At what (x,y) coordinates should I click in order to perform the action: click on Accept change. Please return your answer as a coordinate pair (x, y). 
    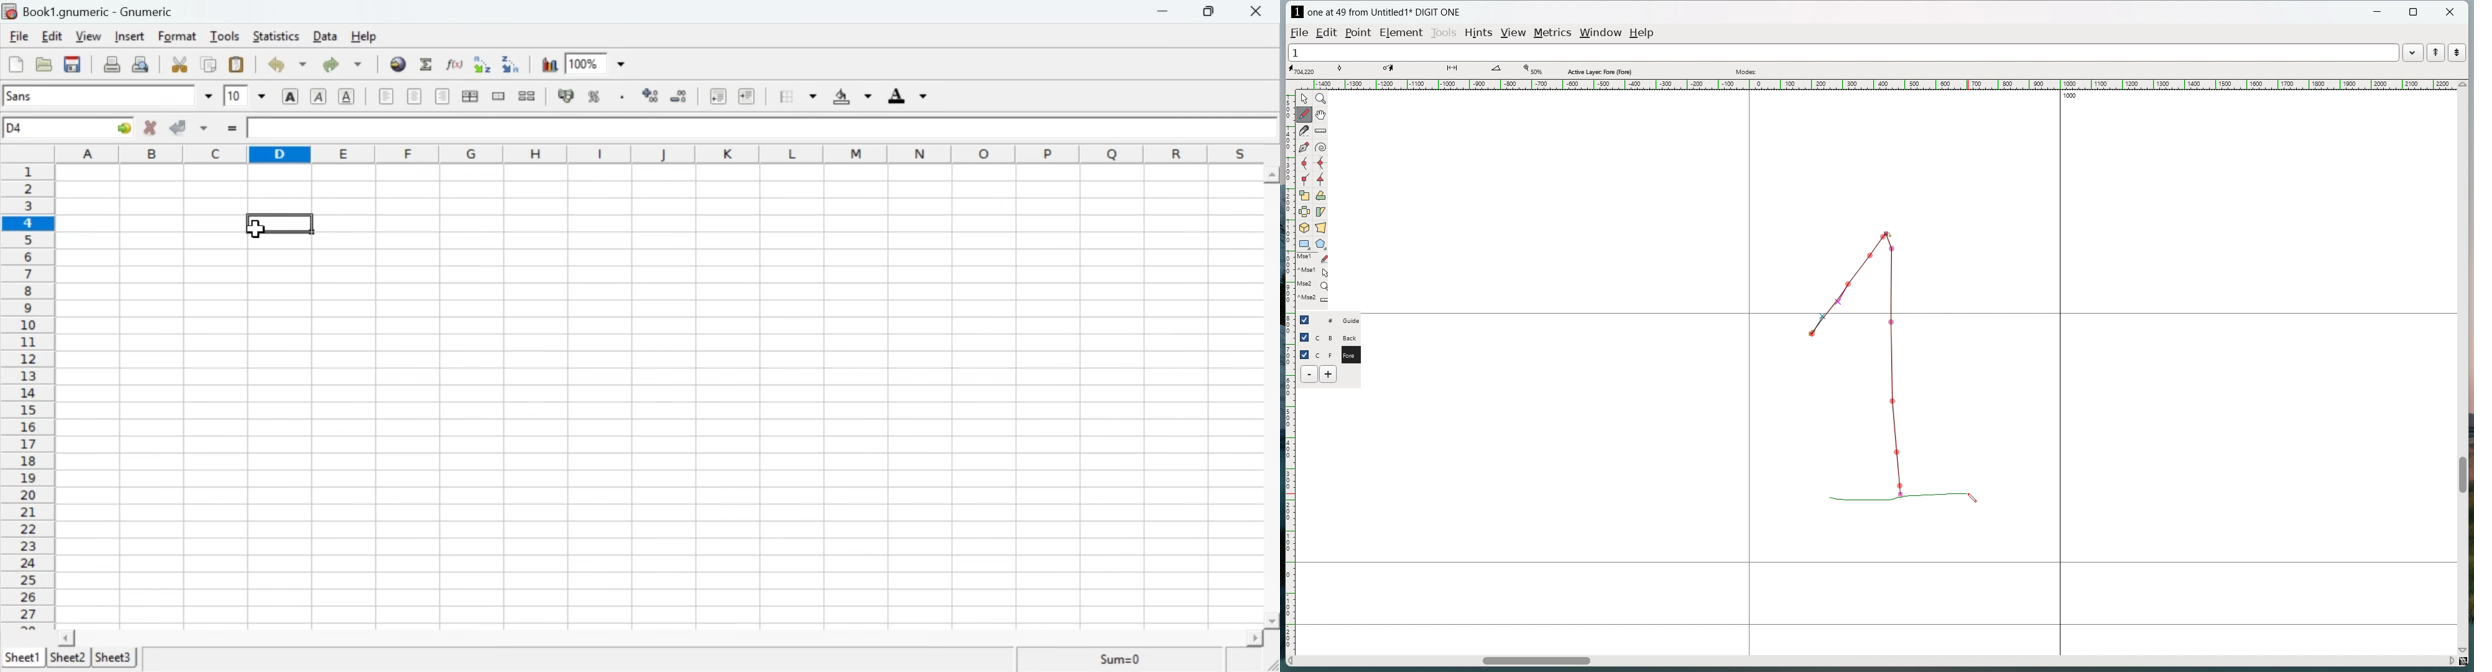
    Looking at the image, I should click on (190, 129).